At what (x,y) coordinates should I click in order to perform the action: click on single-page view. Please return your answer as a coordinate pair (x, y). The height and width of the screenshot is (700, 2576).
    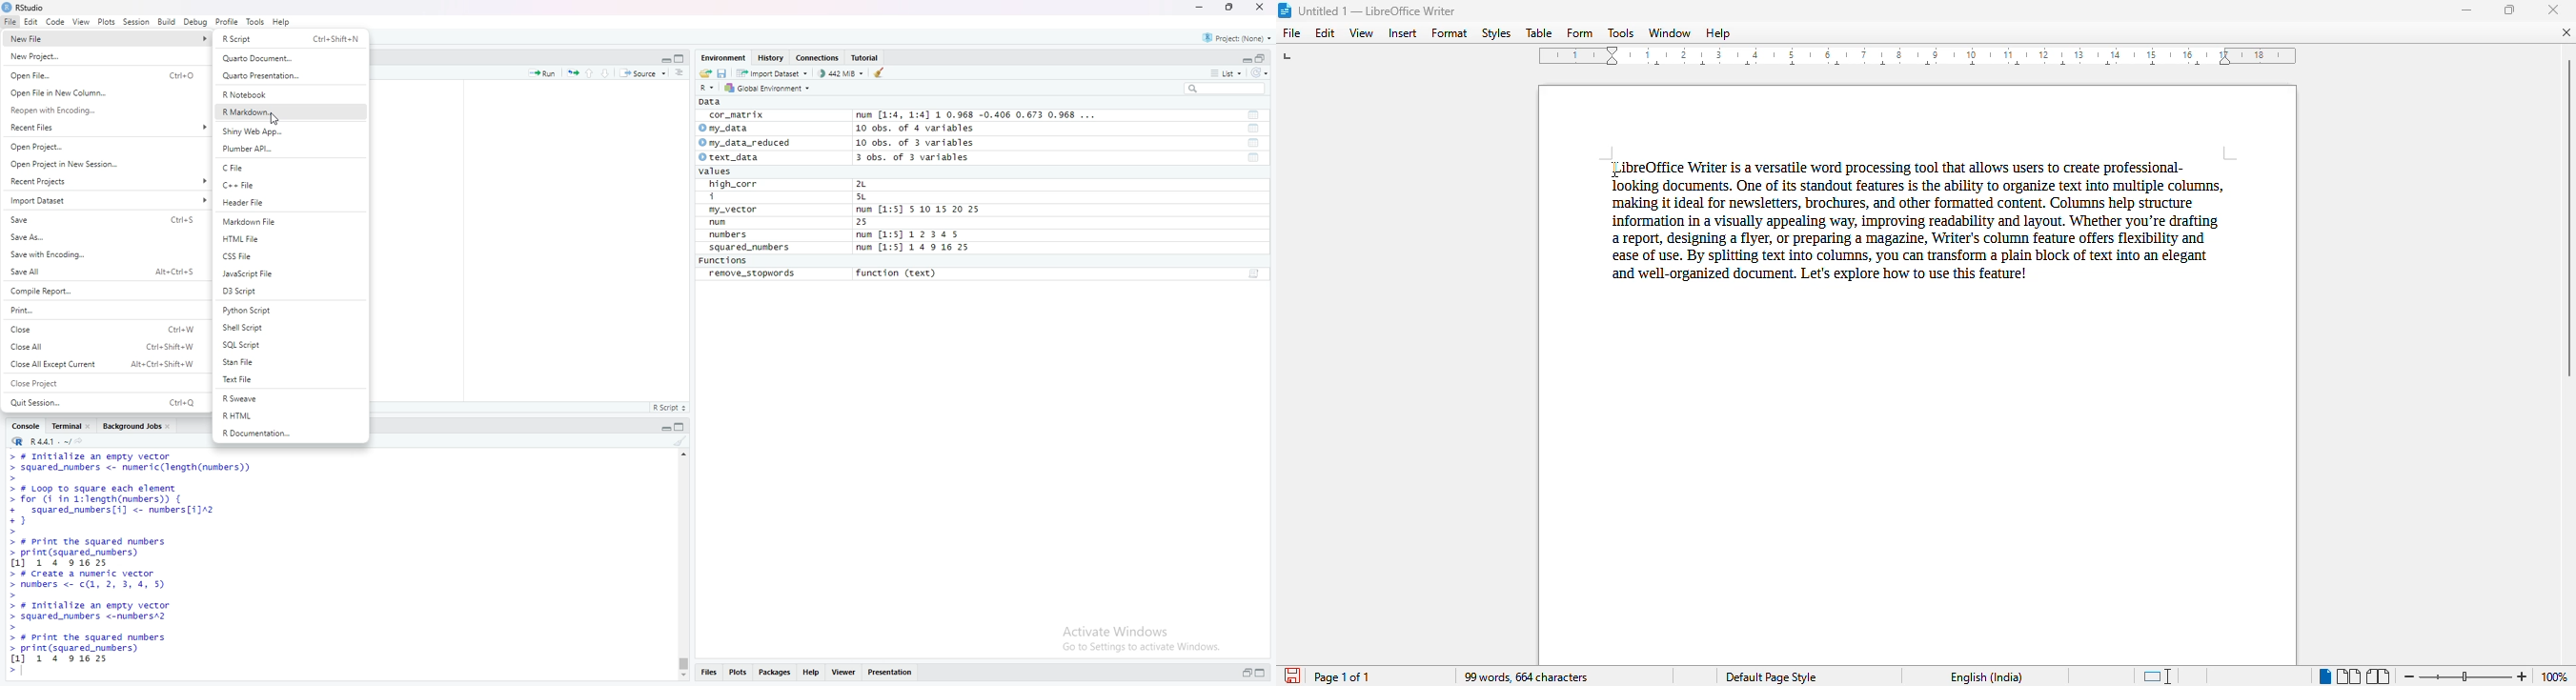
    Looking at the image, I should click on (2324, 677).